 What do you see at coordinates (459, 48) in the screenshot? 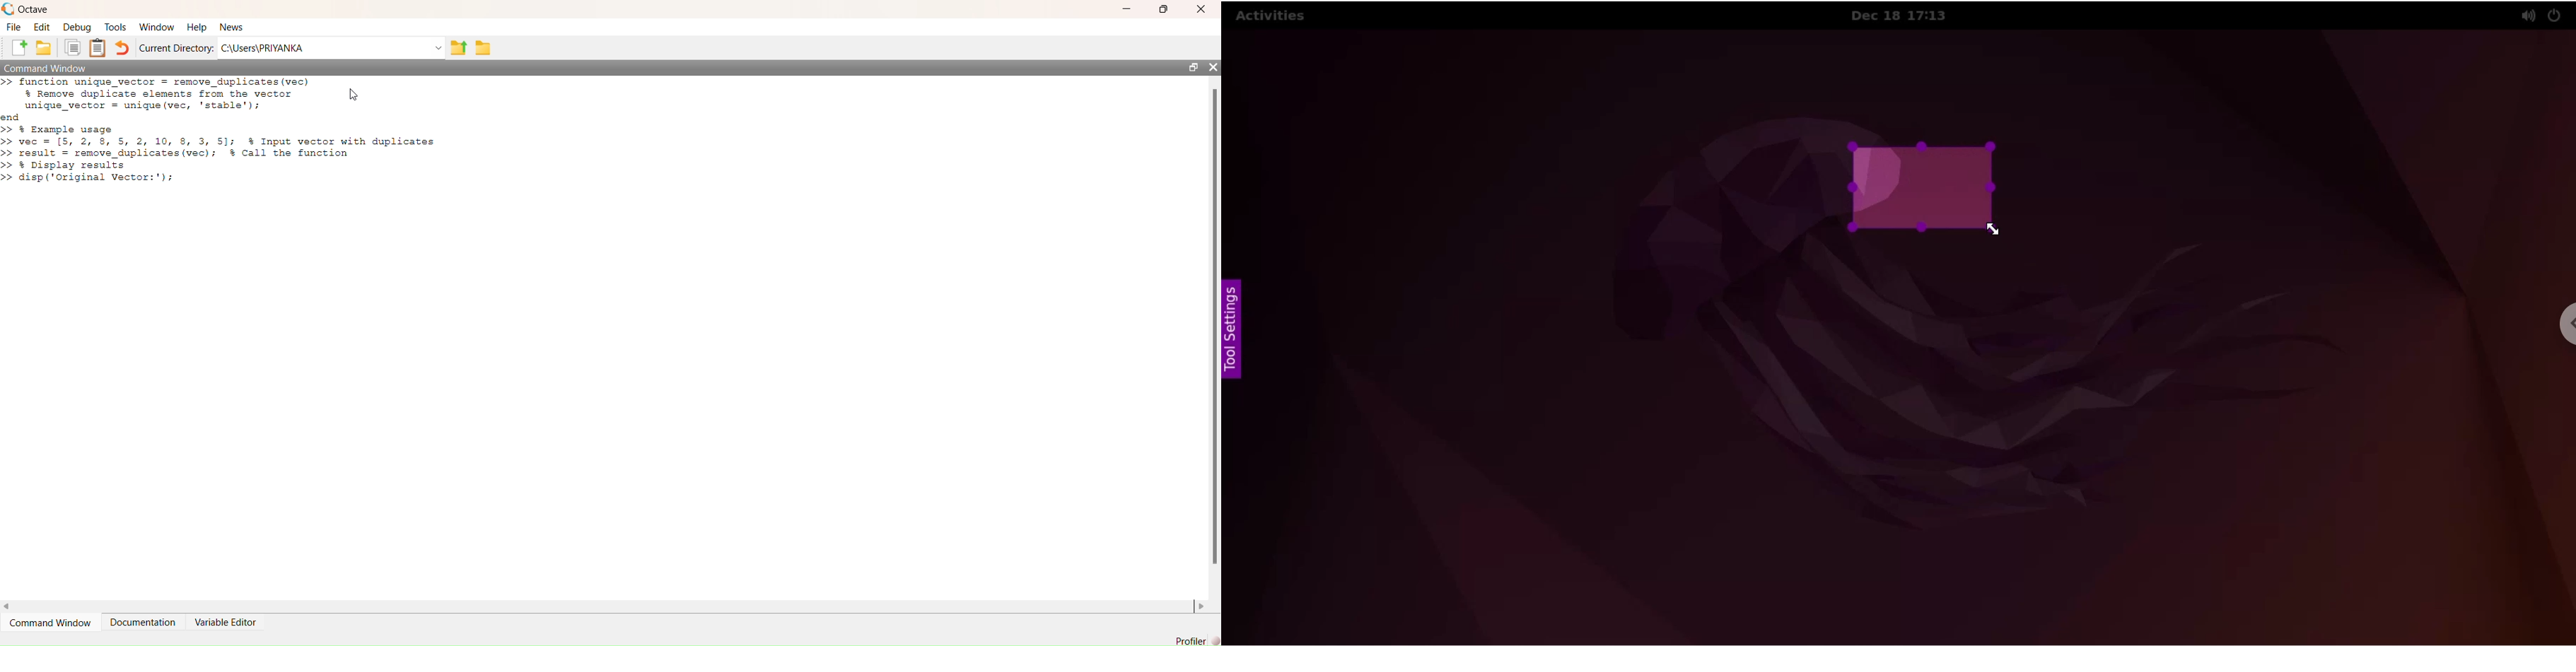
I see `share folder` at bounding box center [459, 48].